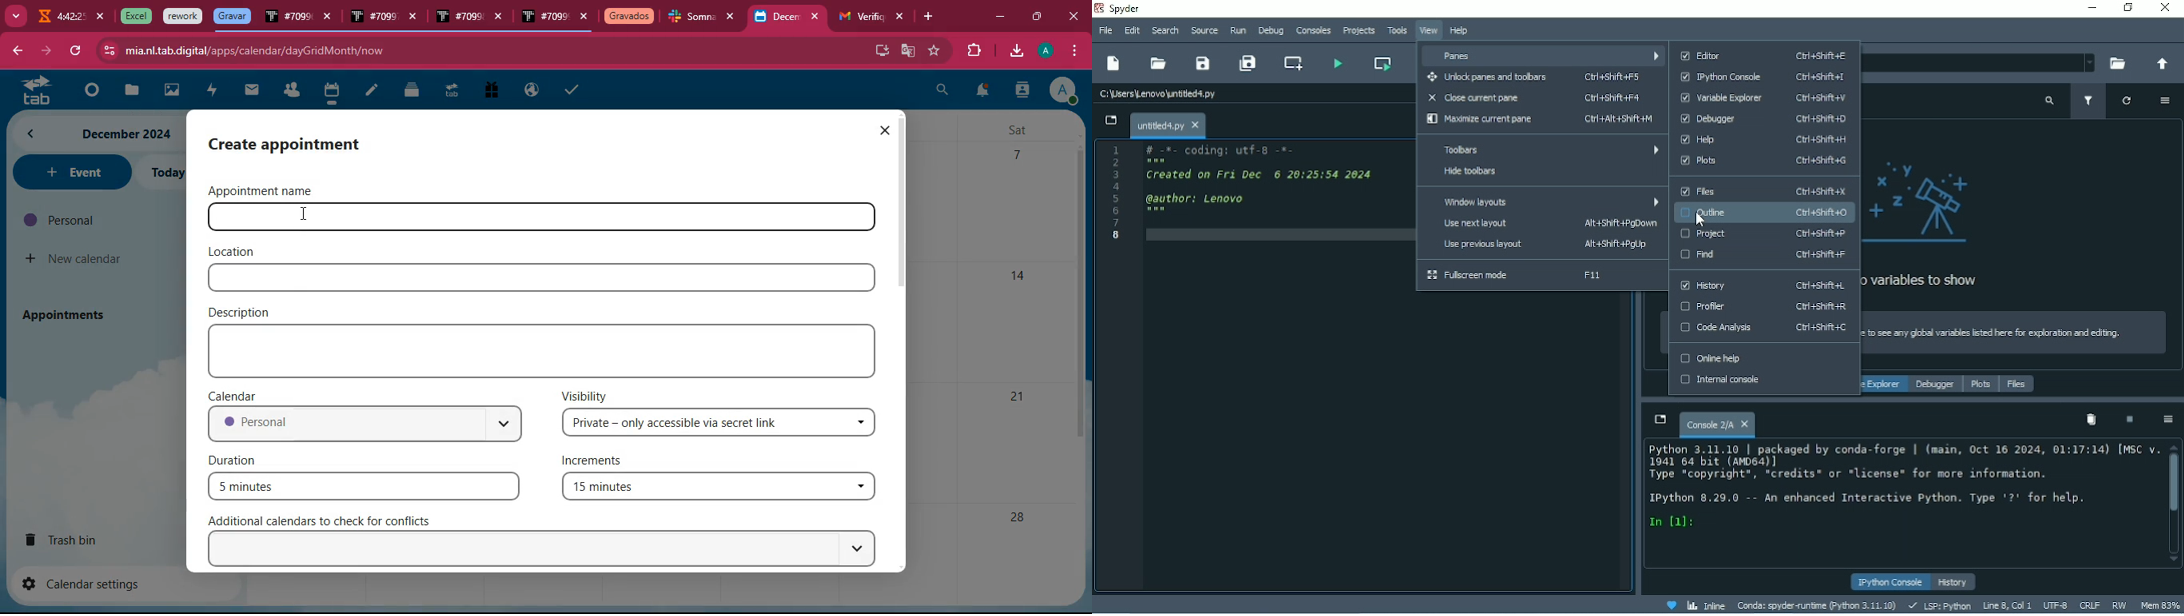  What do you see at coordinates (1268, 173) in the screenshot?
I see `Created on date and time` at bounding box center [1268, 173].